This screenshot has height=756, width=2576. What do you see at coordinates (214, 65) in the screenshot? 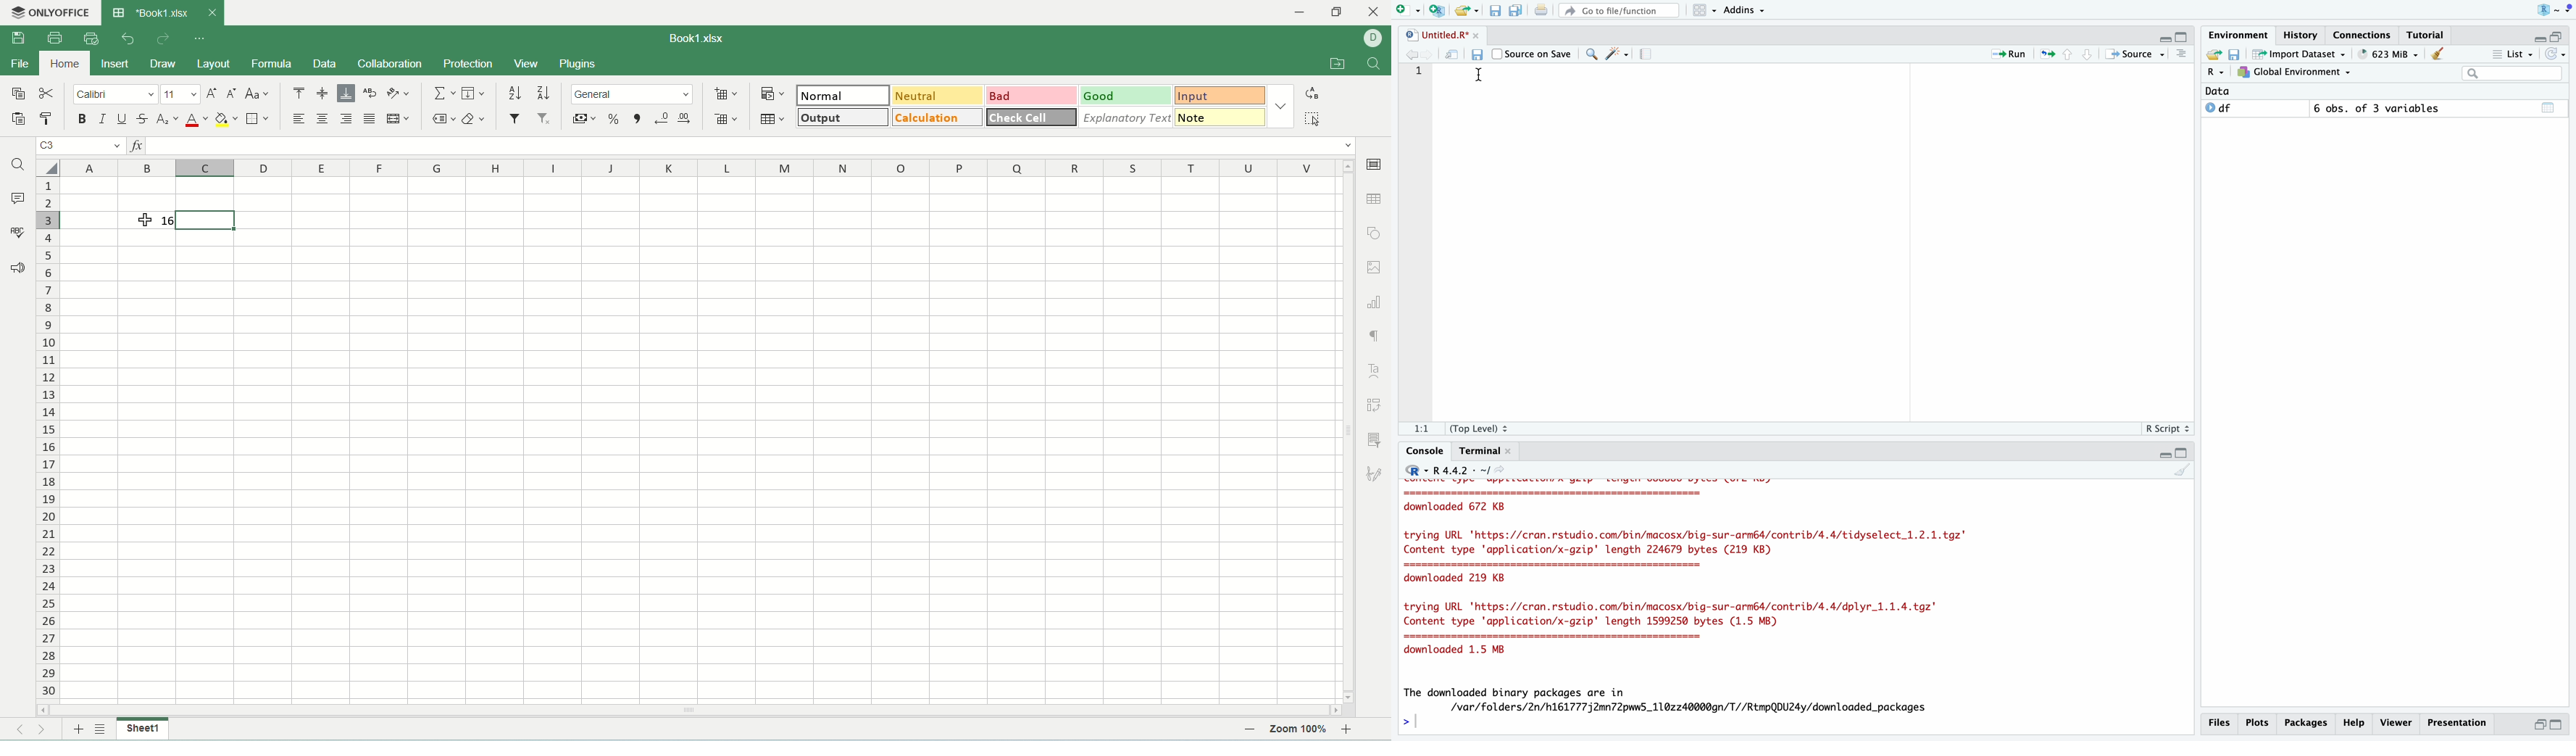
I see `layout` at bounding box center [214, 65].